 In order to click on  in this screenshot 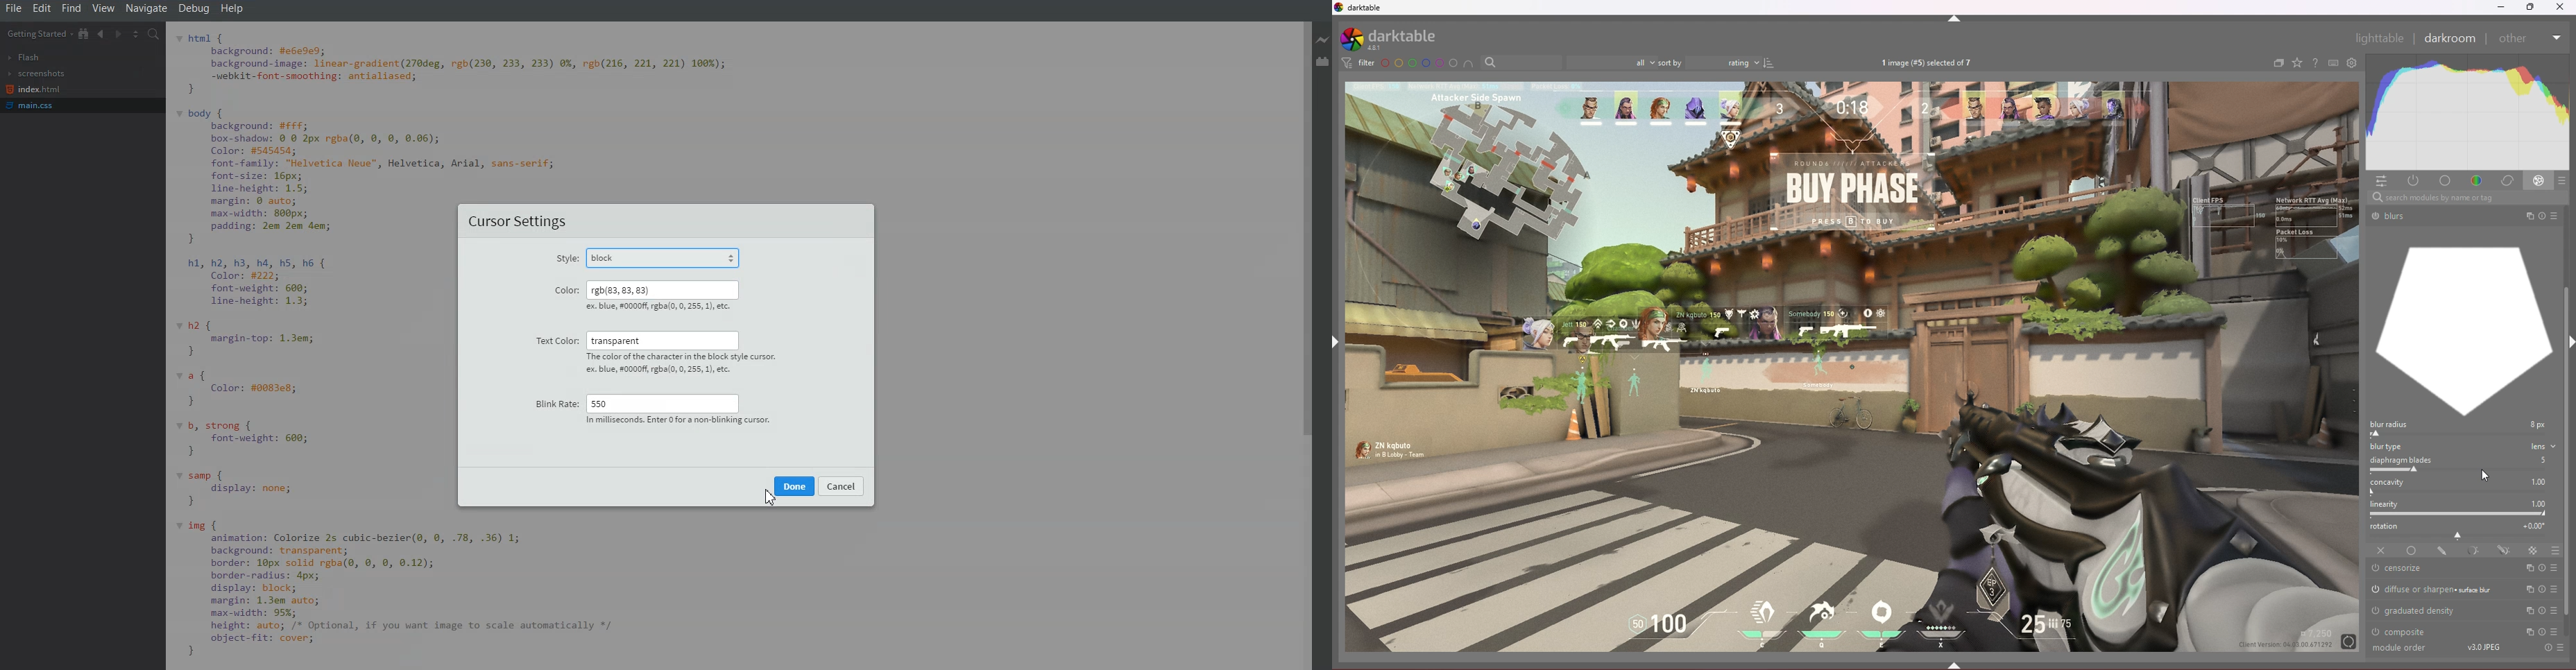, I will do `click(2561, 7)`.